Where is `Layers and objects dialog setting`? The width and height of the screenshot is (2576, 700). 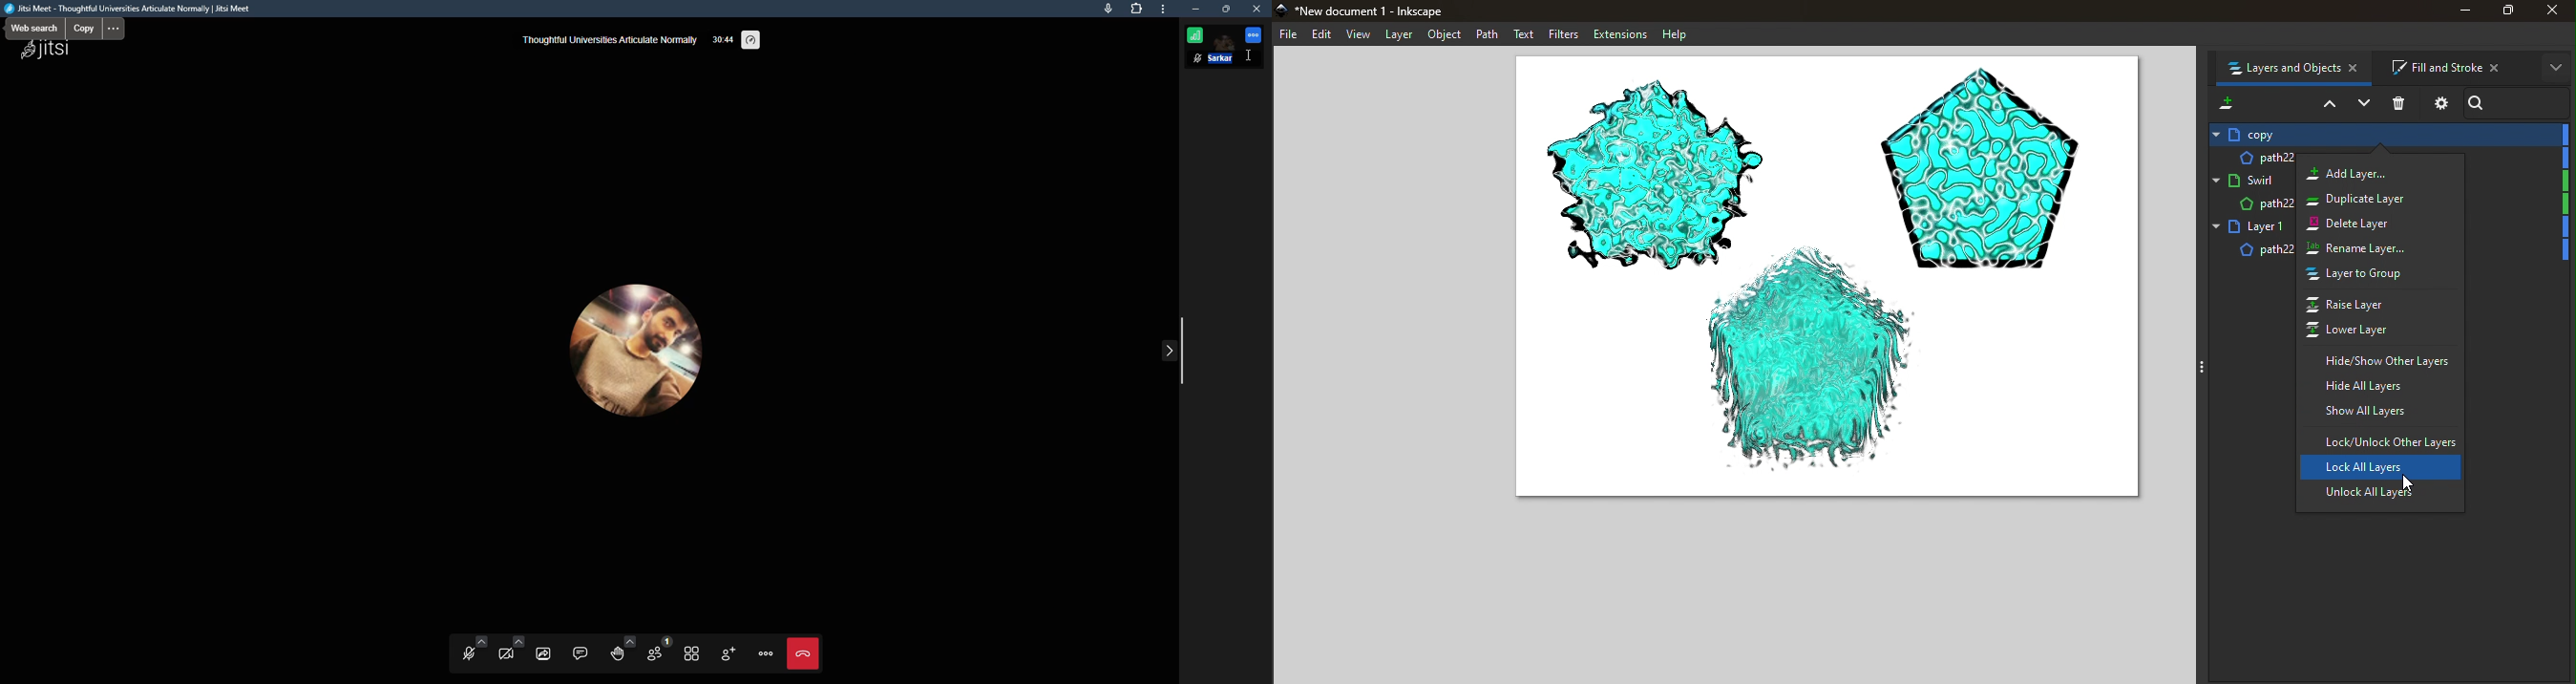
Layers and objects dialog setting is located at coordinates (2439, 106).